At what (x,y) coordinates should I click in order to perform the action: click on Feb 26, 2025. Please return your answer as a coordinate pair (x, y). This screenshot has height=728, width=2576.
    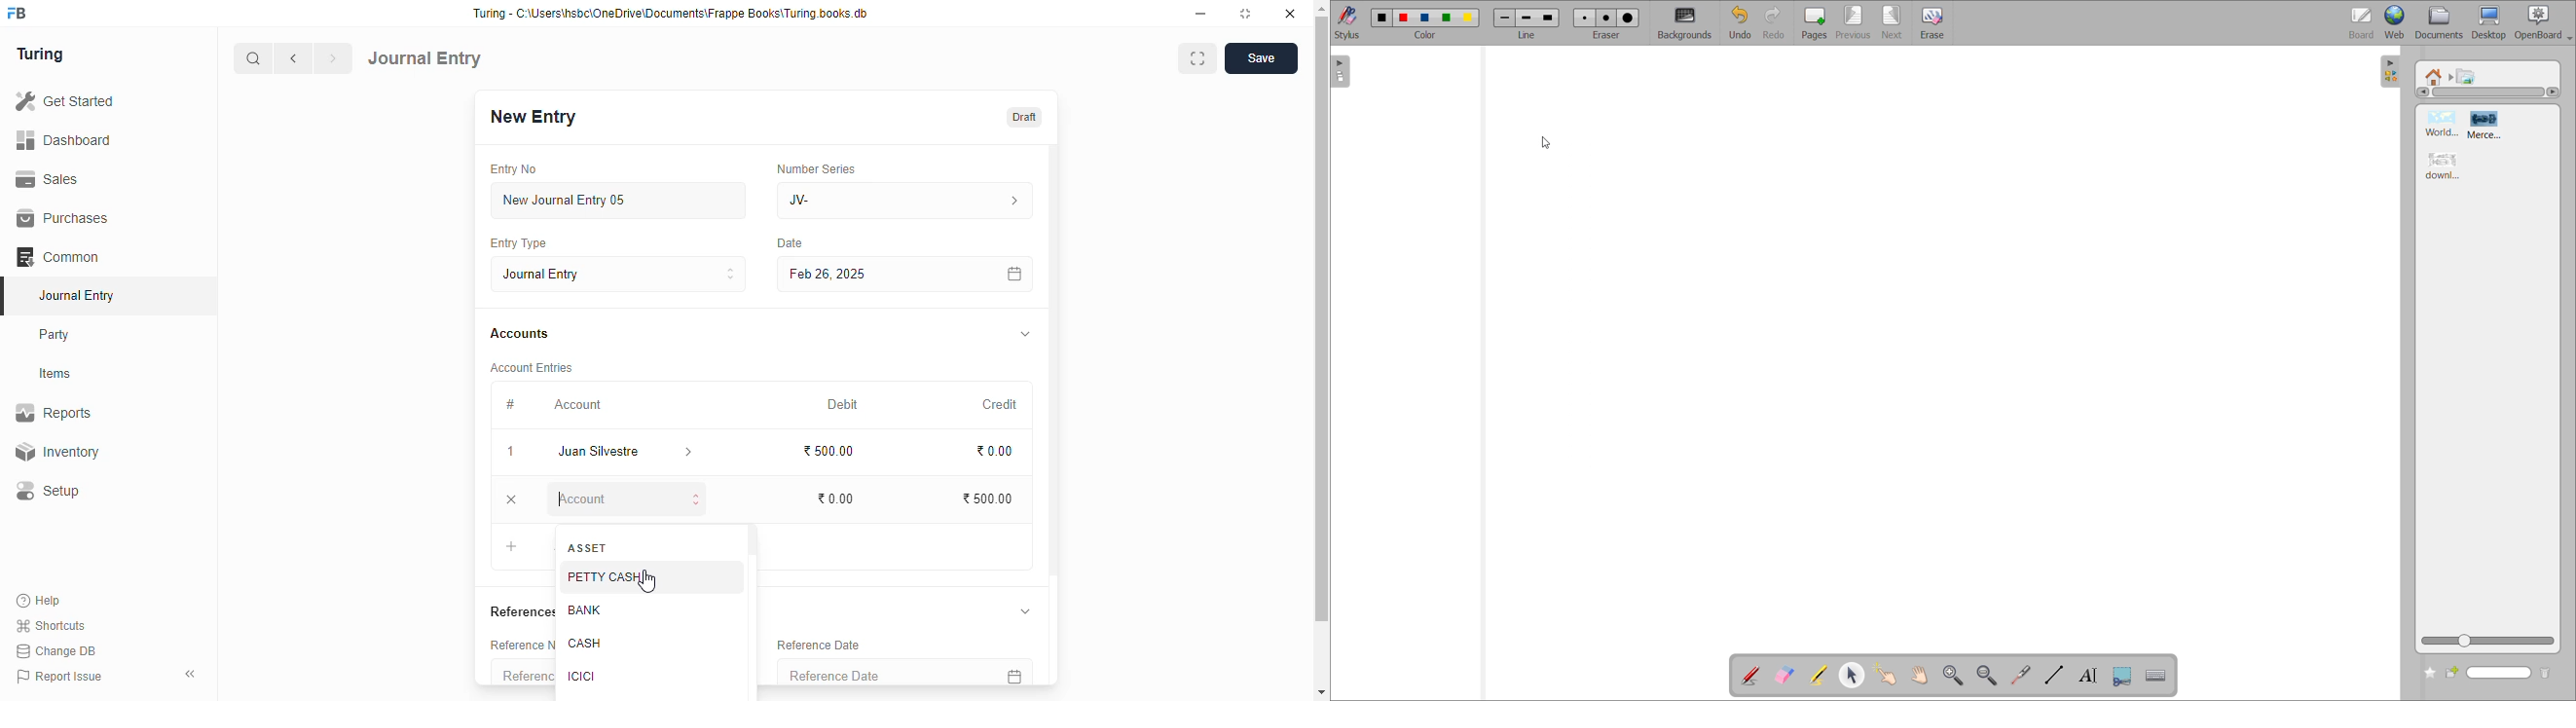
    Looking at the image, I should click on (860, 274).